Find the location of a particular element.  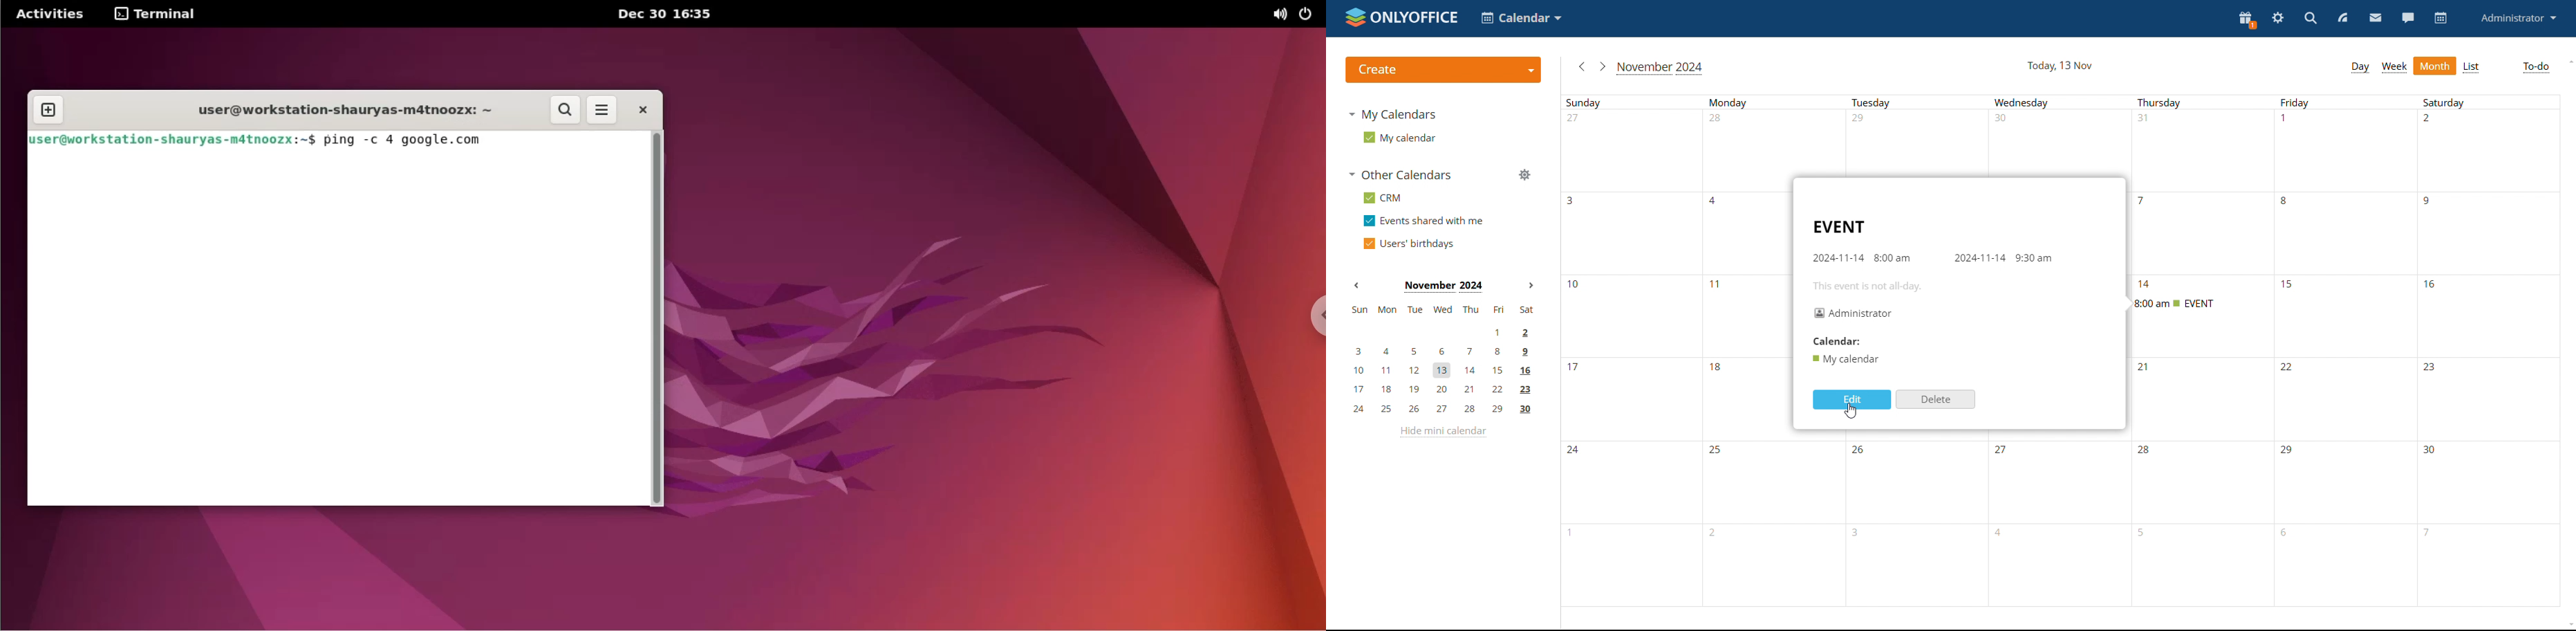

end time is located at coordinates (2033, 257).